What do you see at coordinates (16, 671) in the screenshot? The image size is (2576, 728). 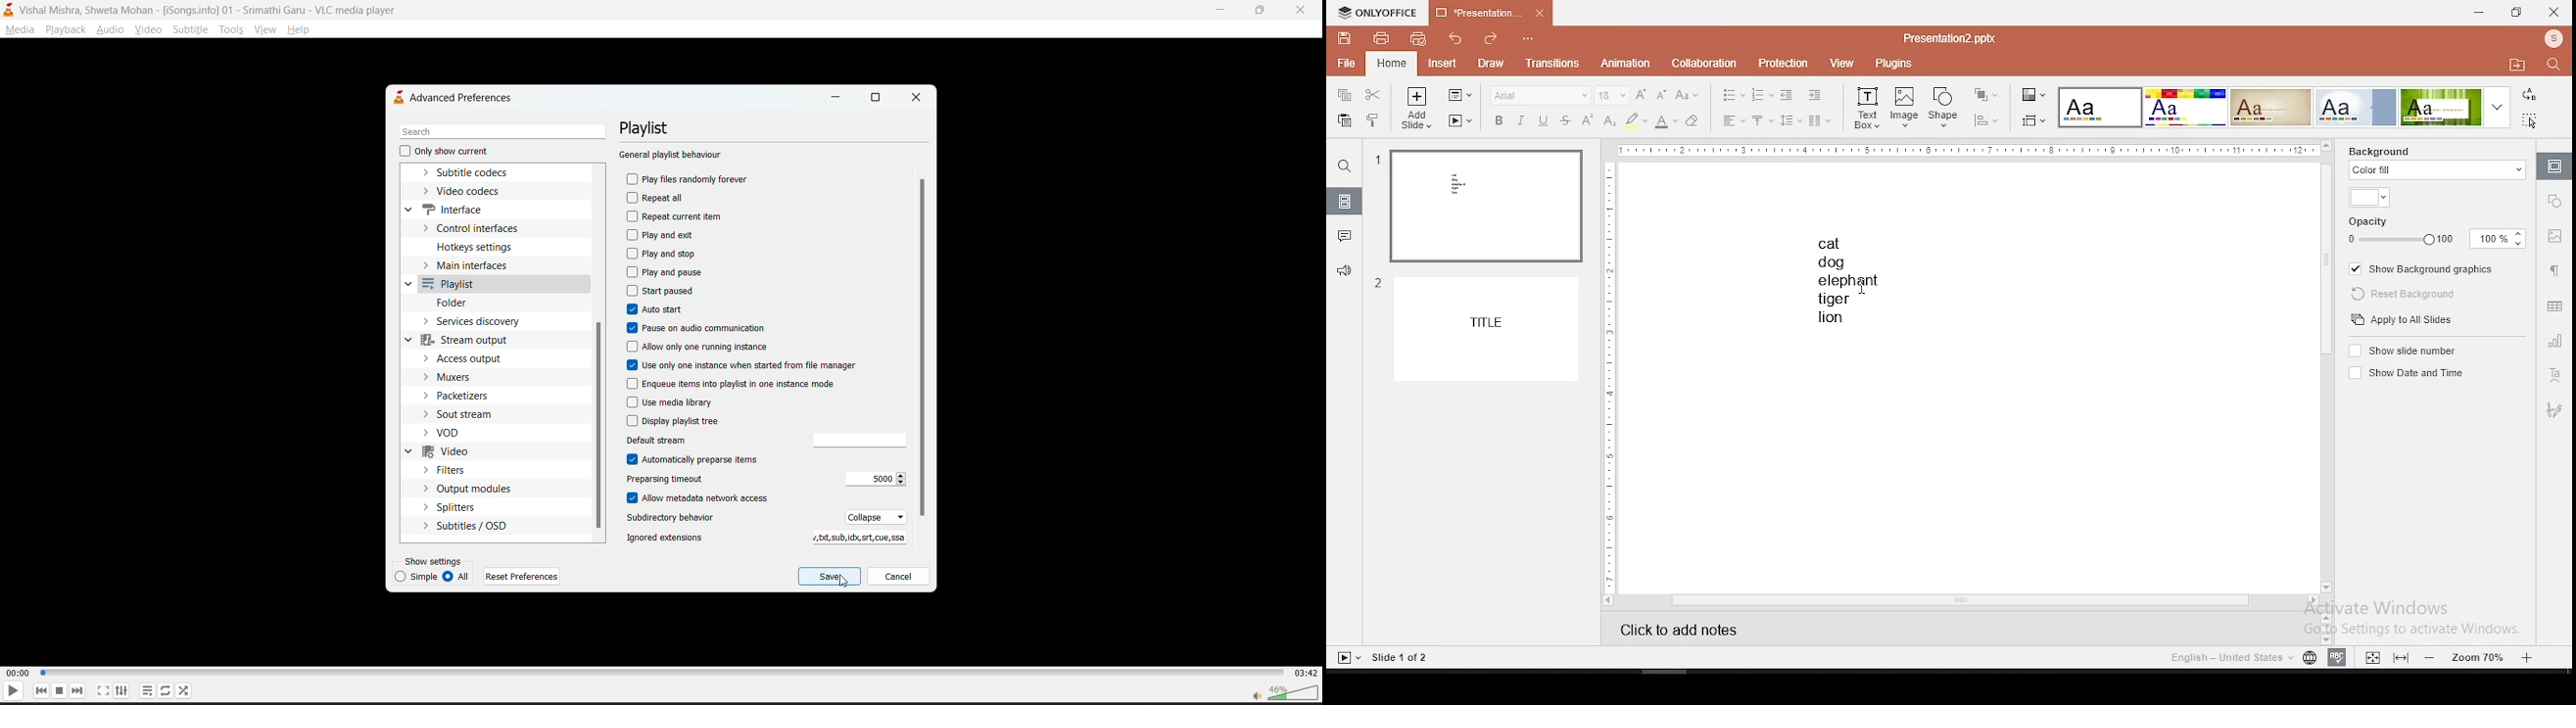 I see `00:00` at bounding box center [16, 671].